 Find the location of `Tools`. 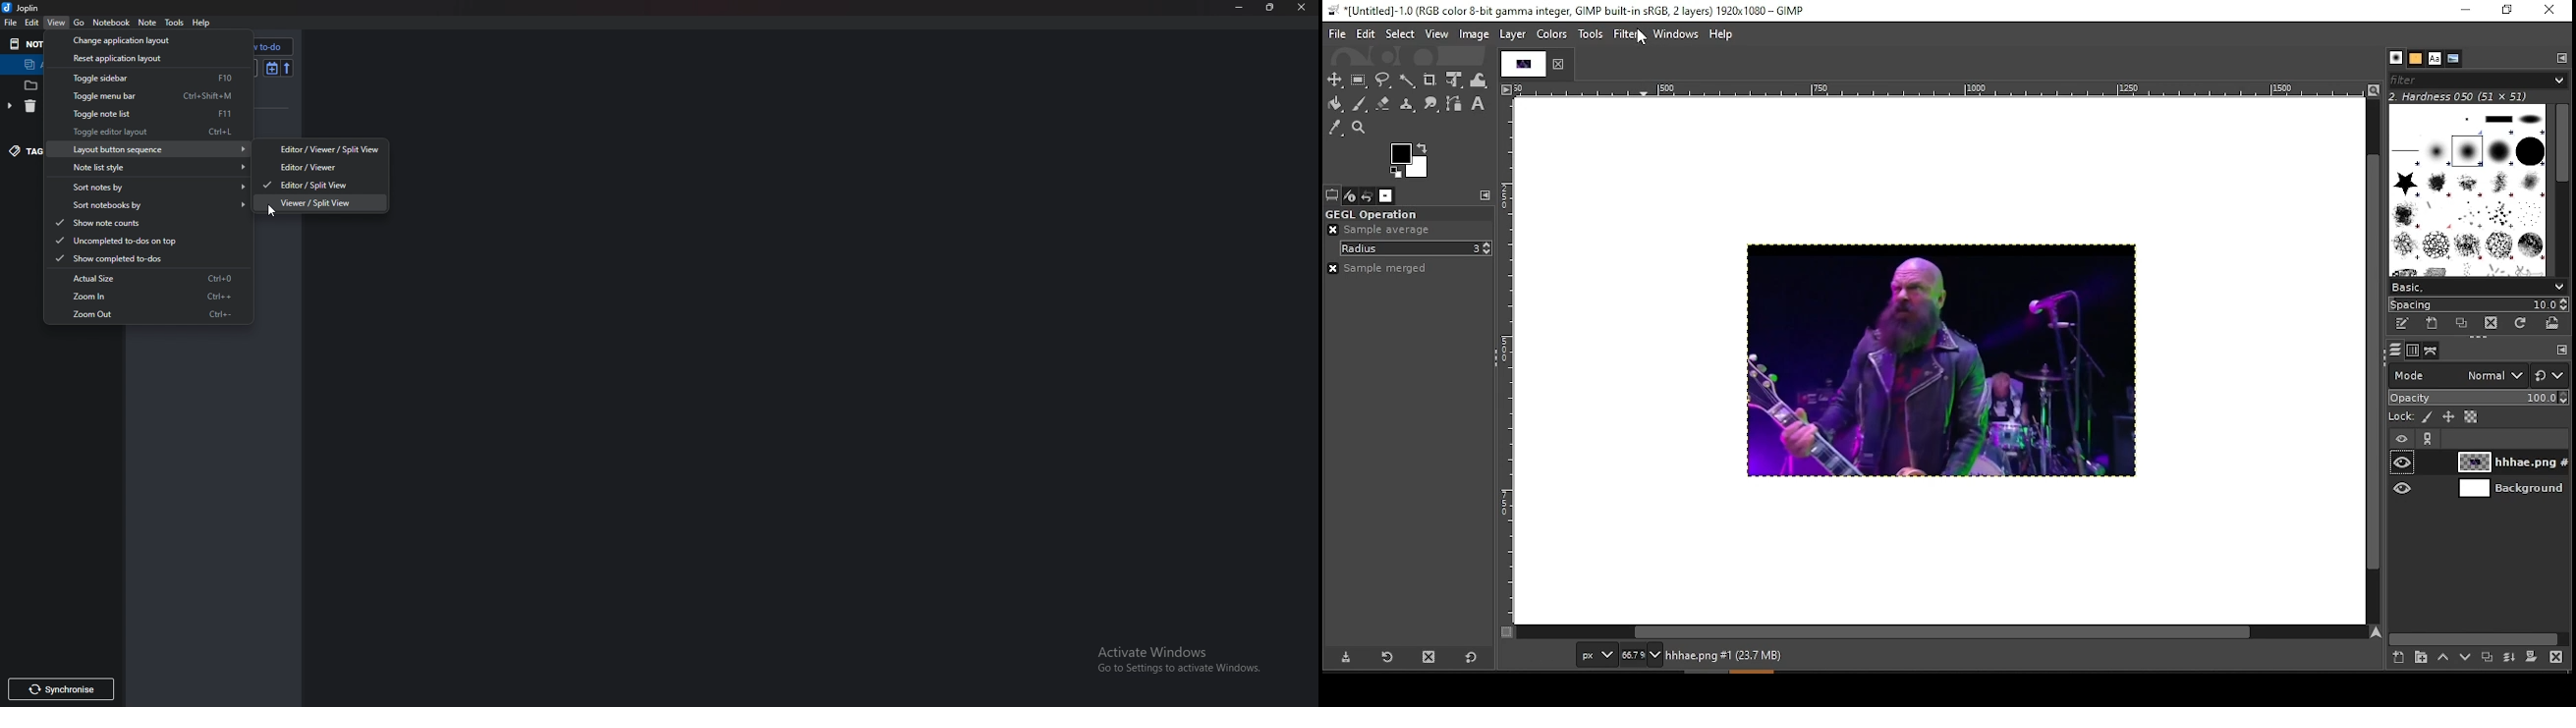

Tools is located at coordinates (175, 23).